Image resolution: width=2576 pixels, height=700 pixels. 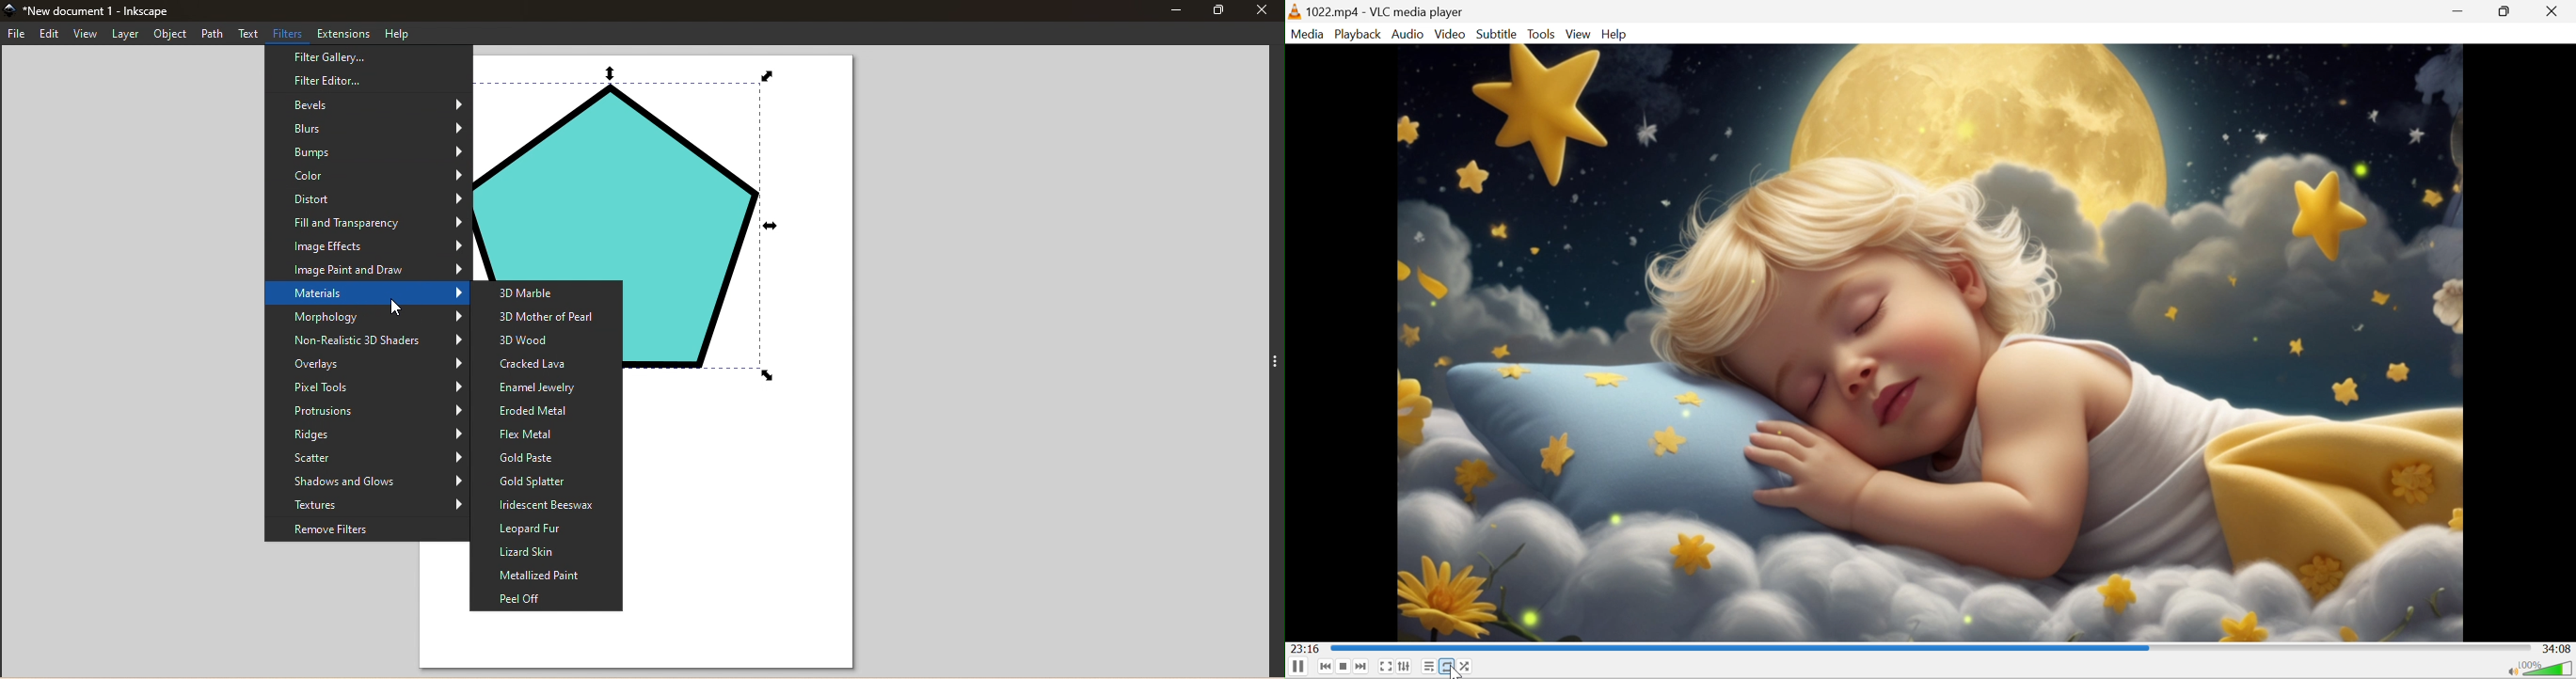 I want to click on Volume, so click(x=2550, y=669).